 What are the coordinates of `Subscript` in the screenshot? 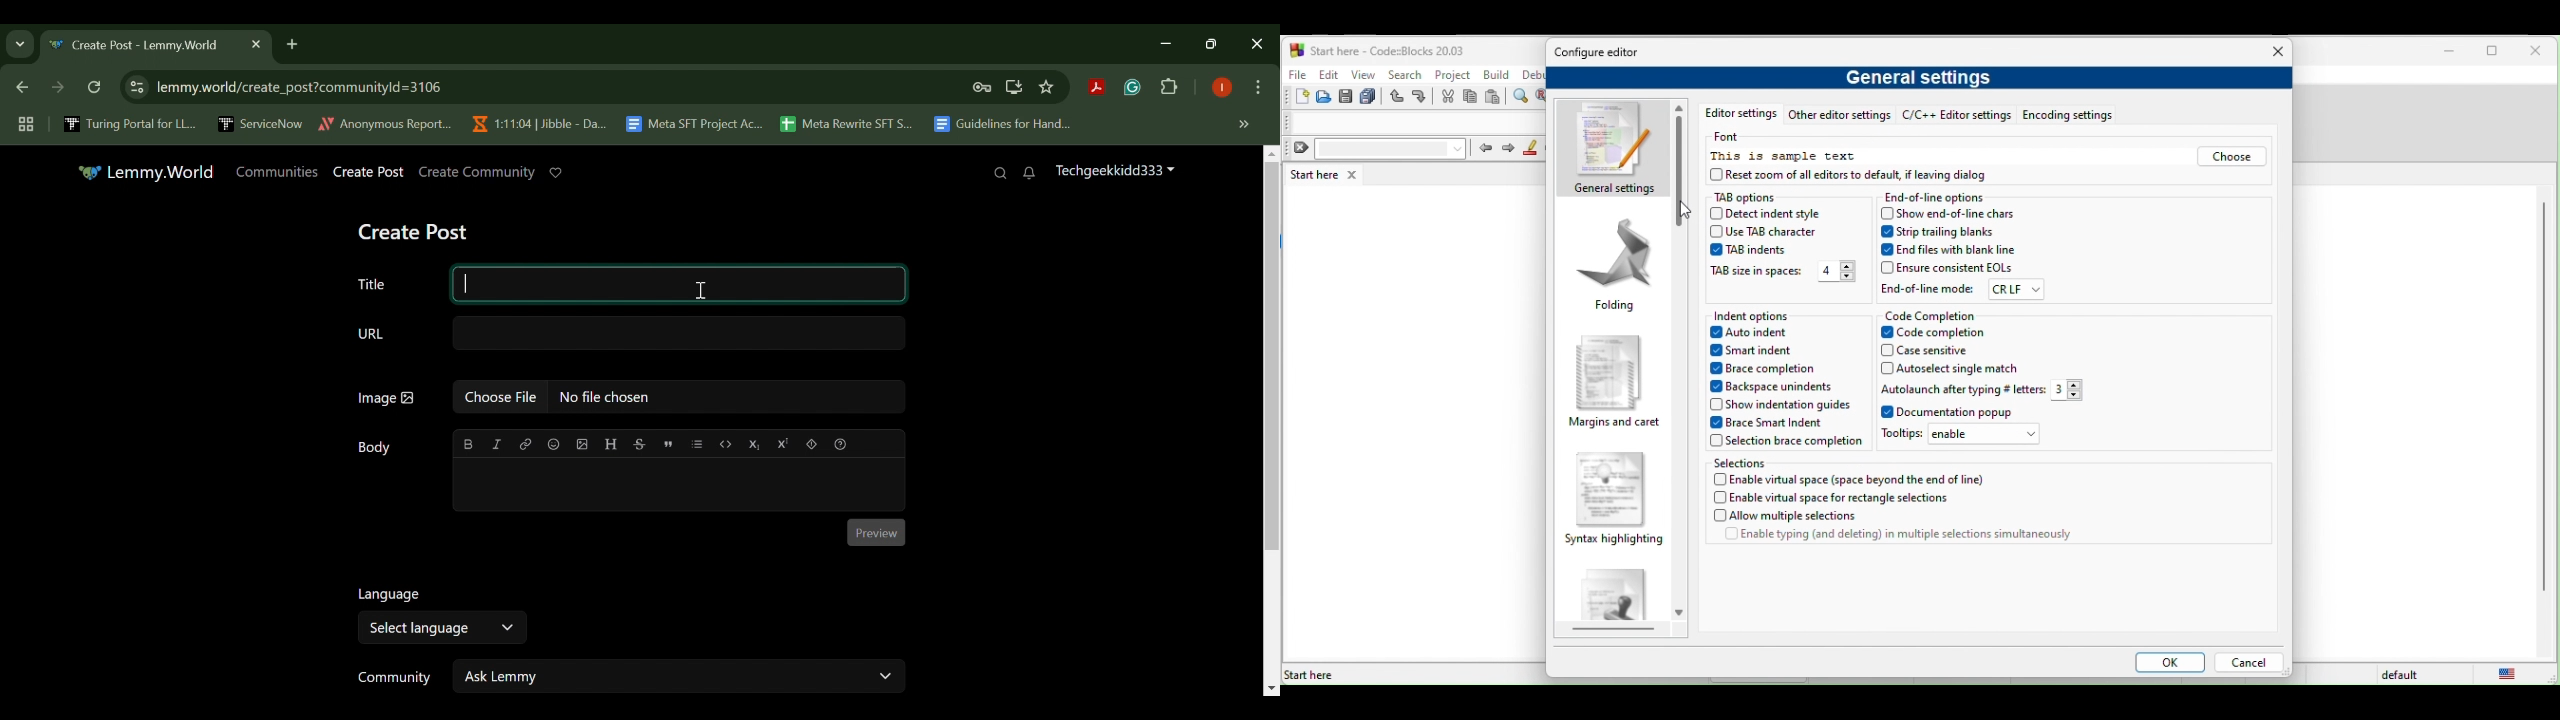 It's located at (755, 443).